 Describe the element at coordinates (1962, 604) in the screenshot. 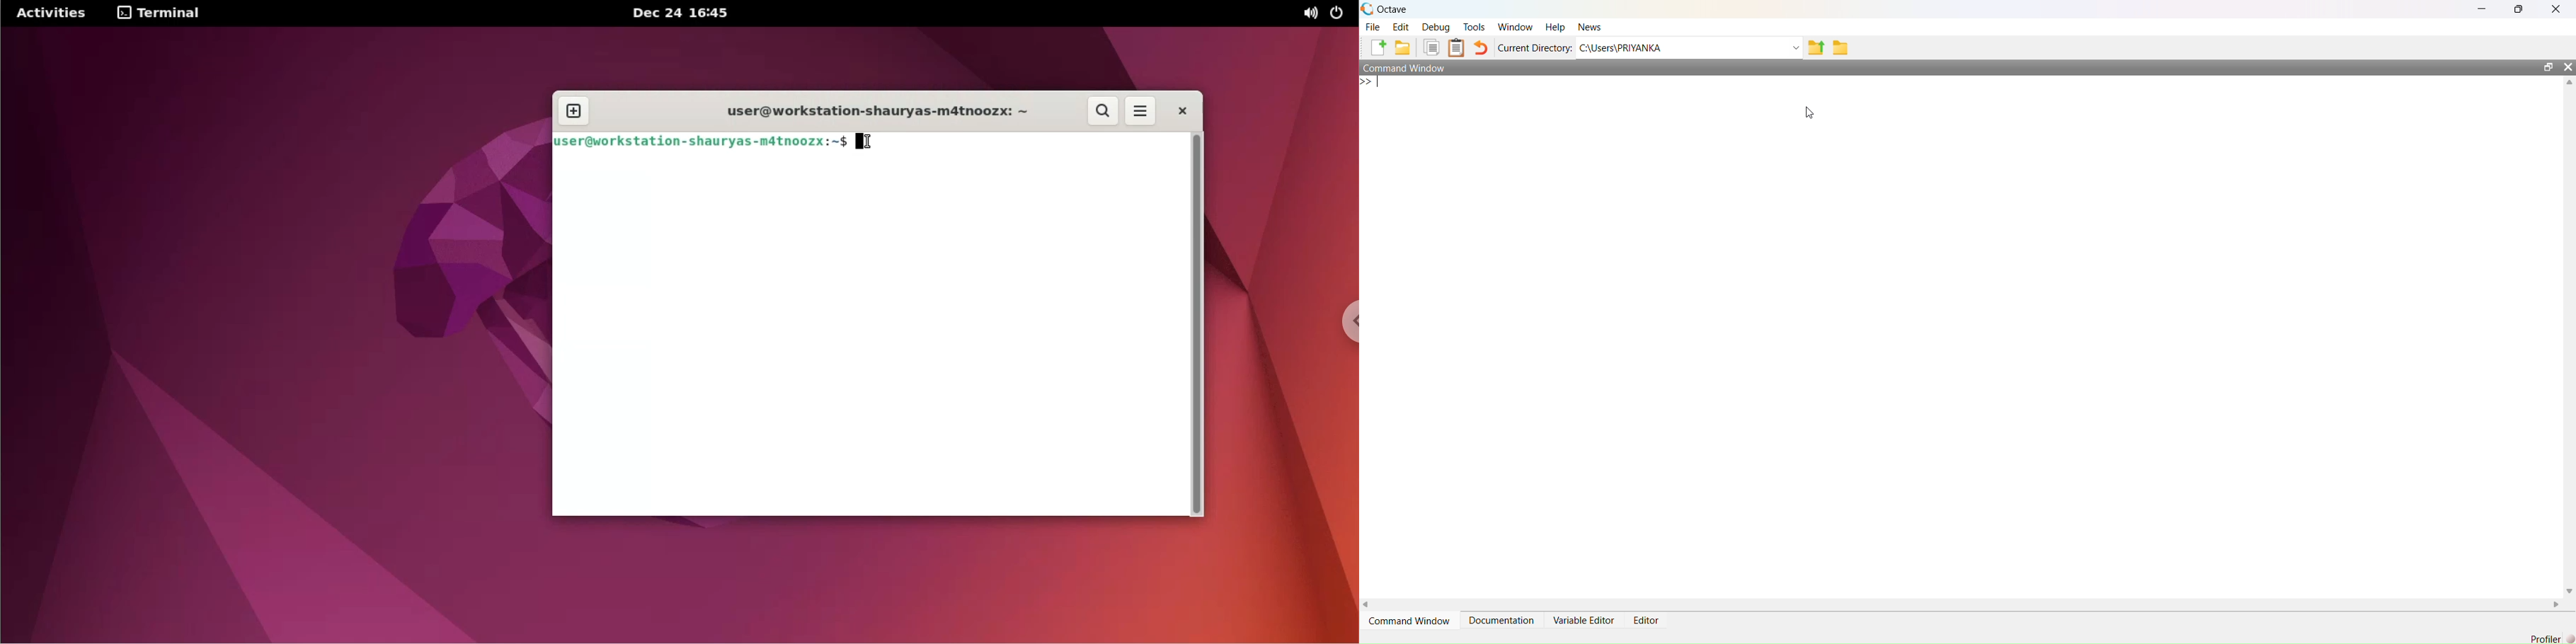

I see `horizontal scroll bar` at that location.